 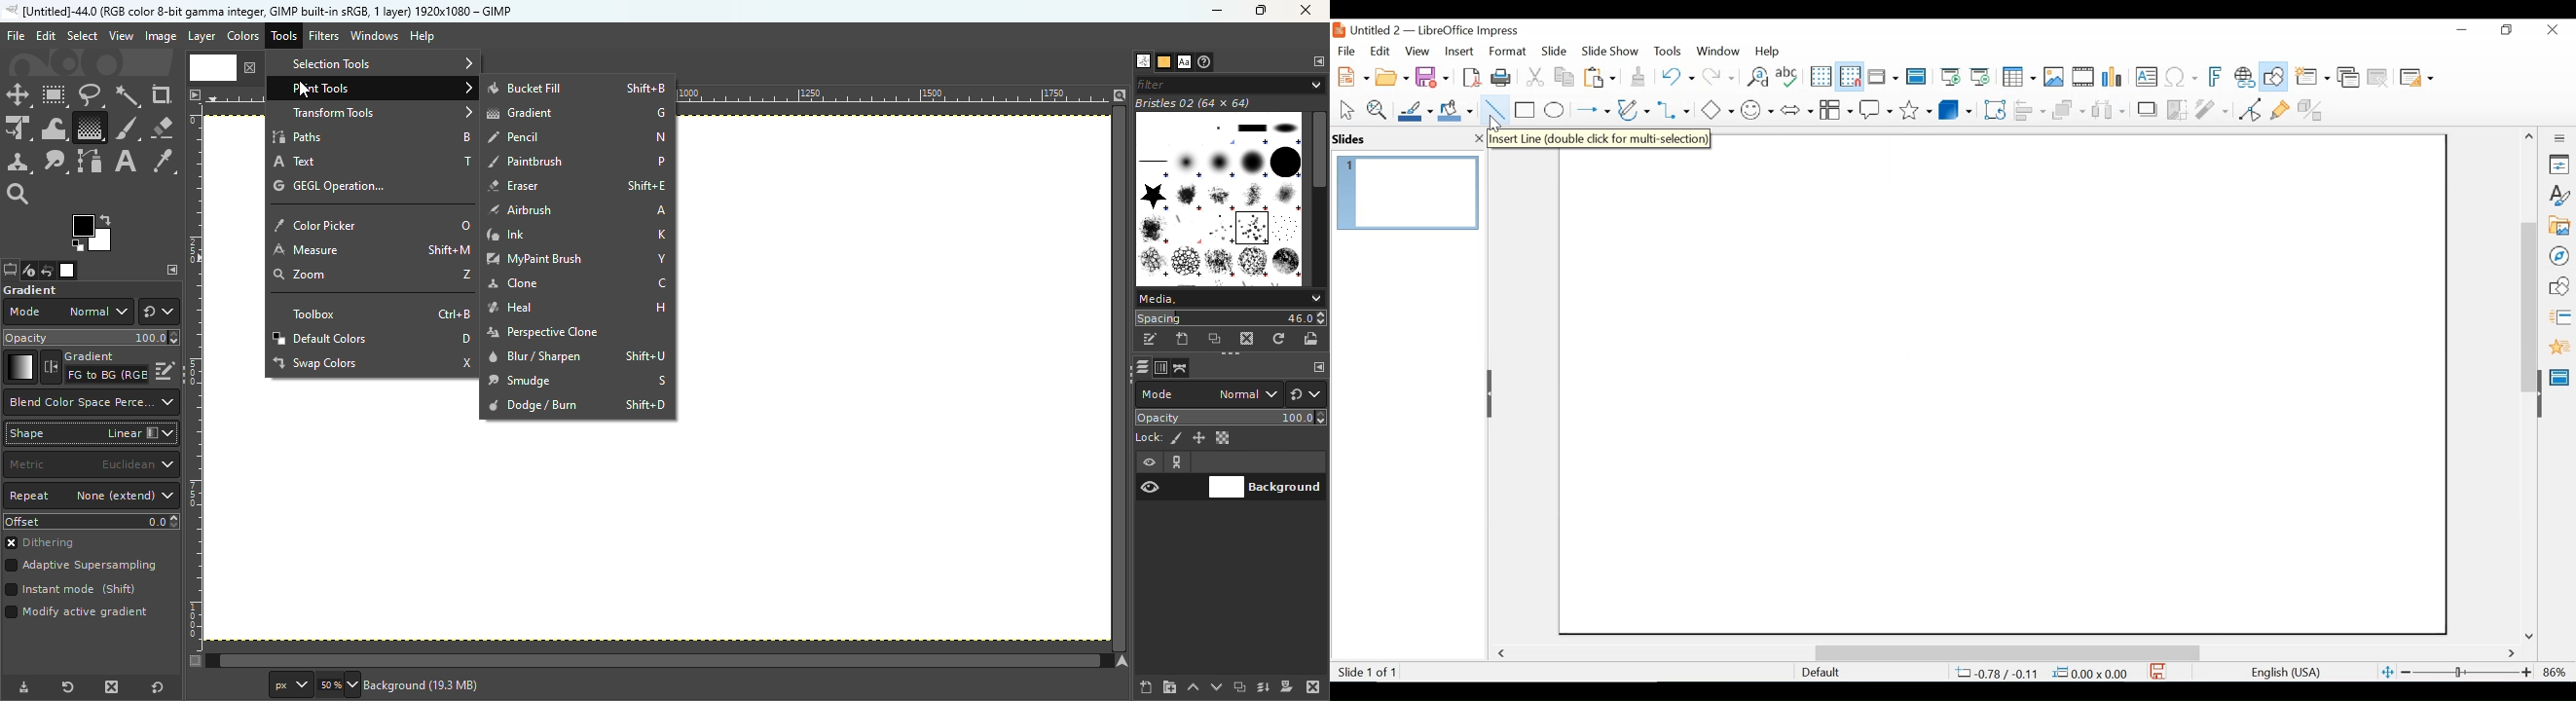 What do you see at coordinates (2557, 670) in the screenshot?
I see `Zoom factor` at bounding box center [2557, 670].